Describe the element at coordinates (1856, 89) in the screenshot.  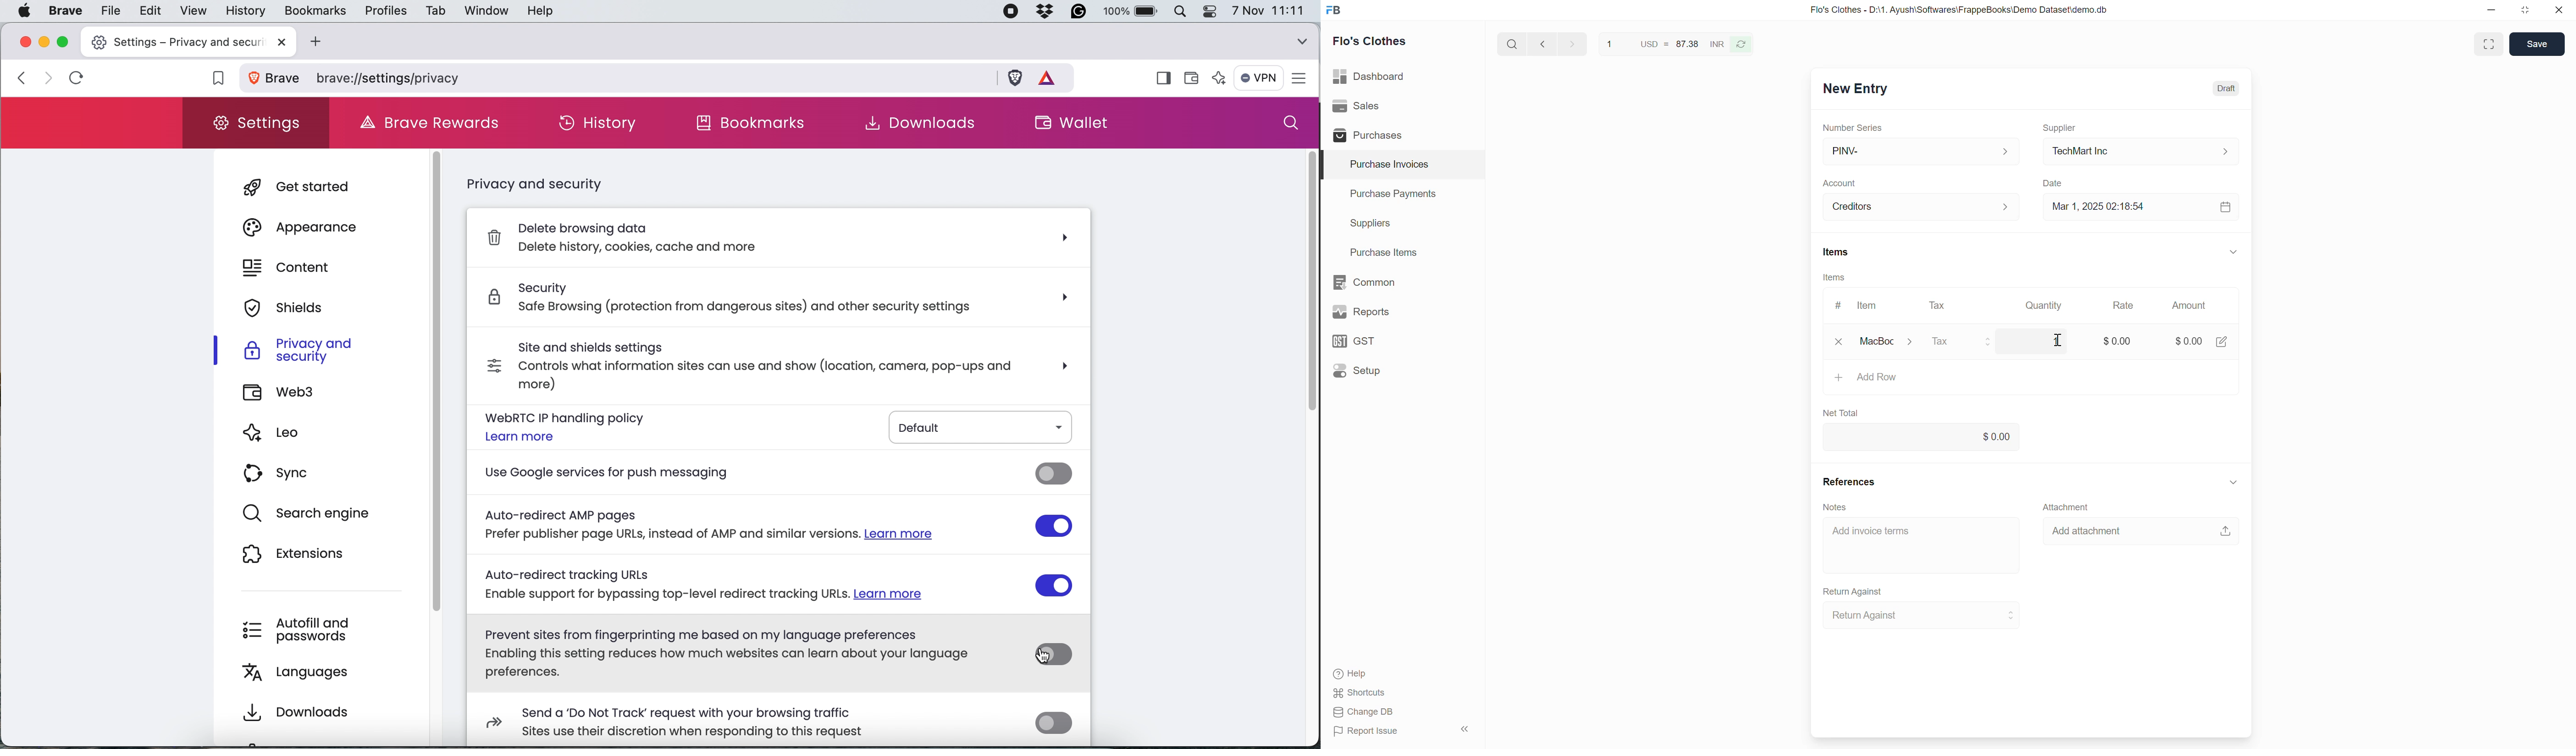
I see `New Entry` at that location.